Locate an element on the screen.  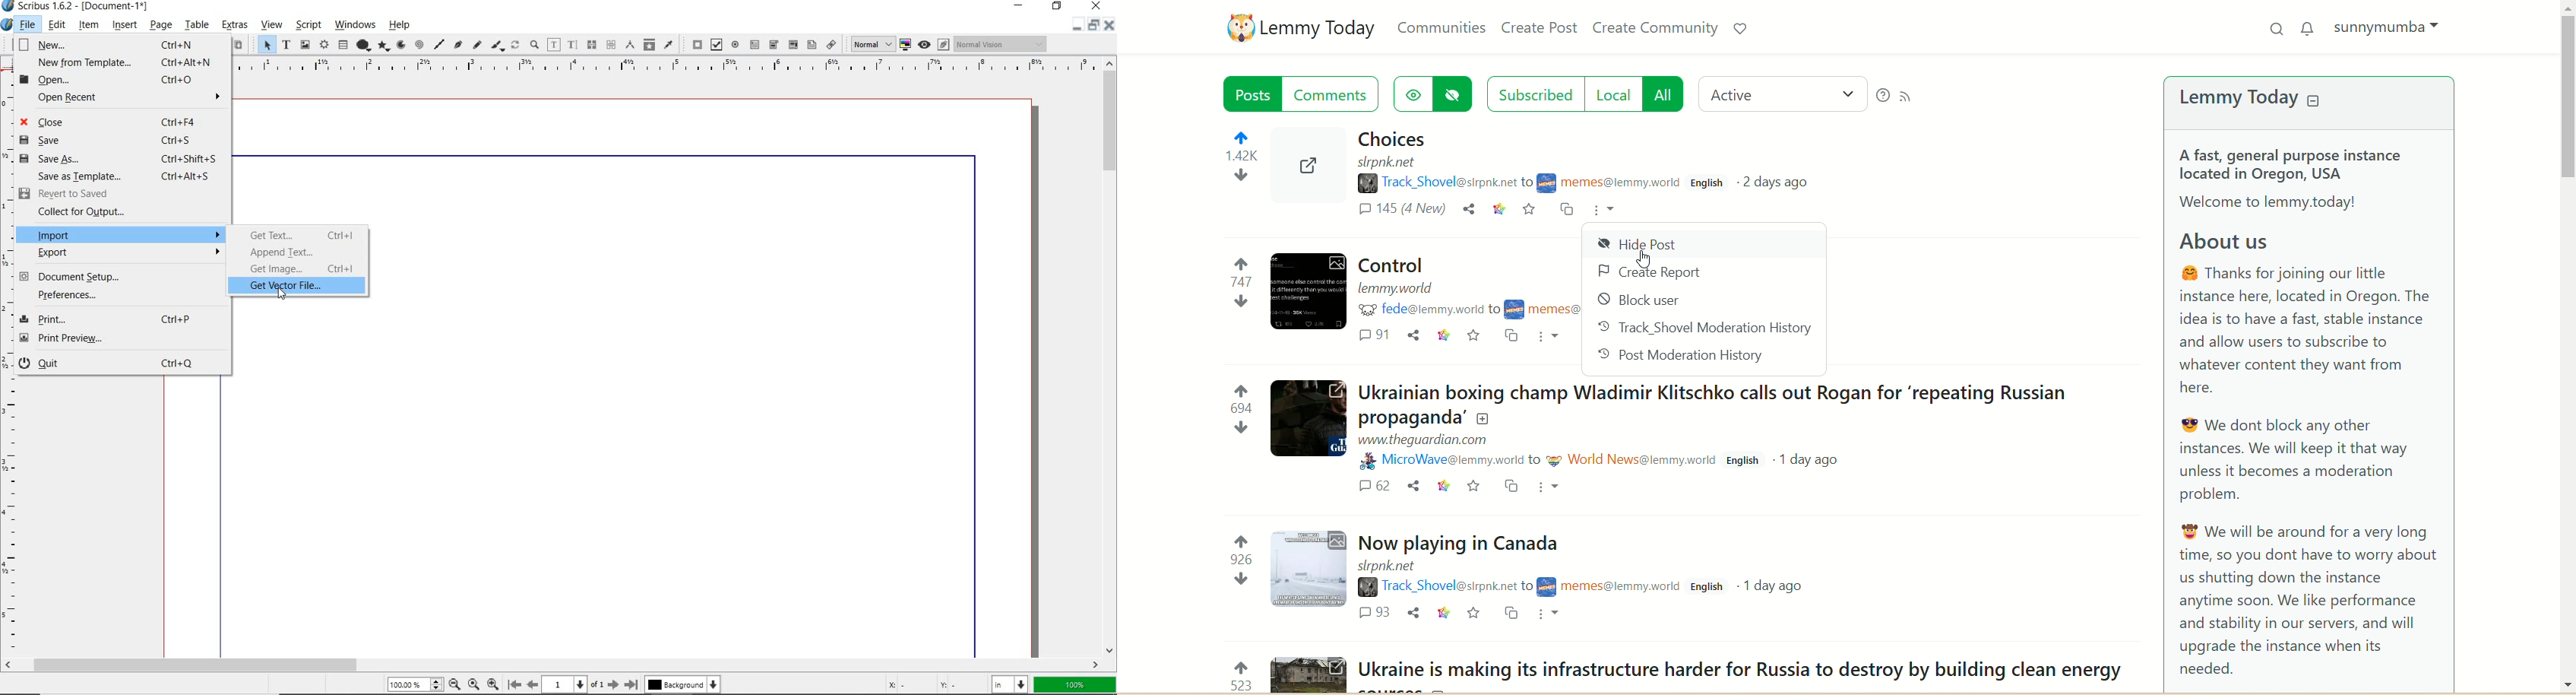
favorite is located at coordinates (1474, 487).